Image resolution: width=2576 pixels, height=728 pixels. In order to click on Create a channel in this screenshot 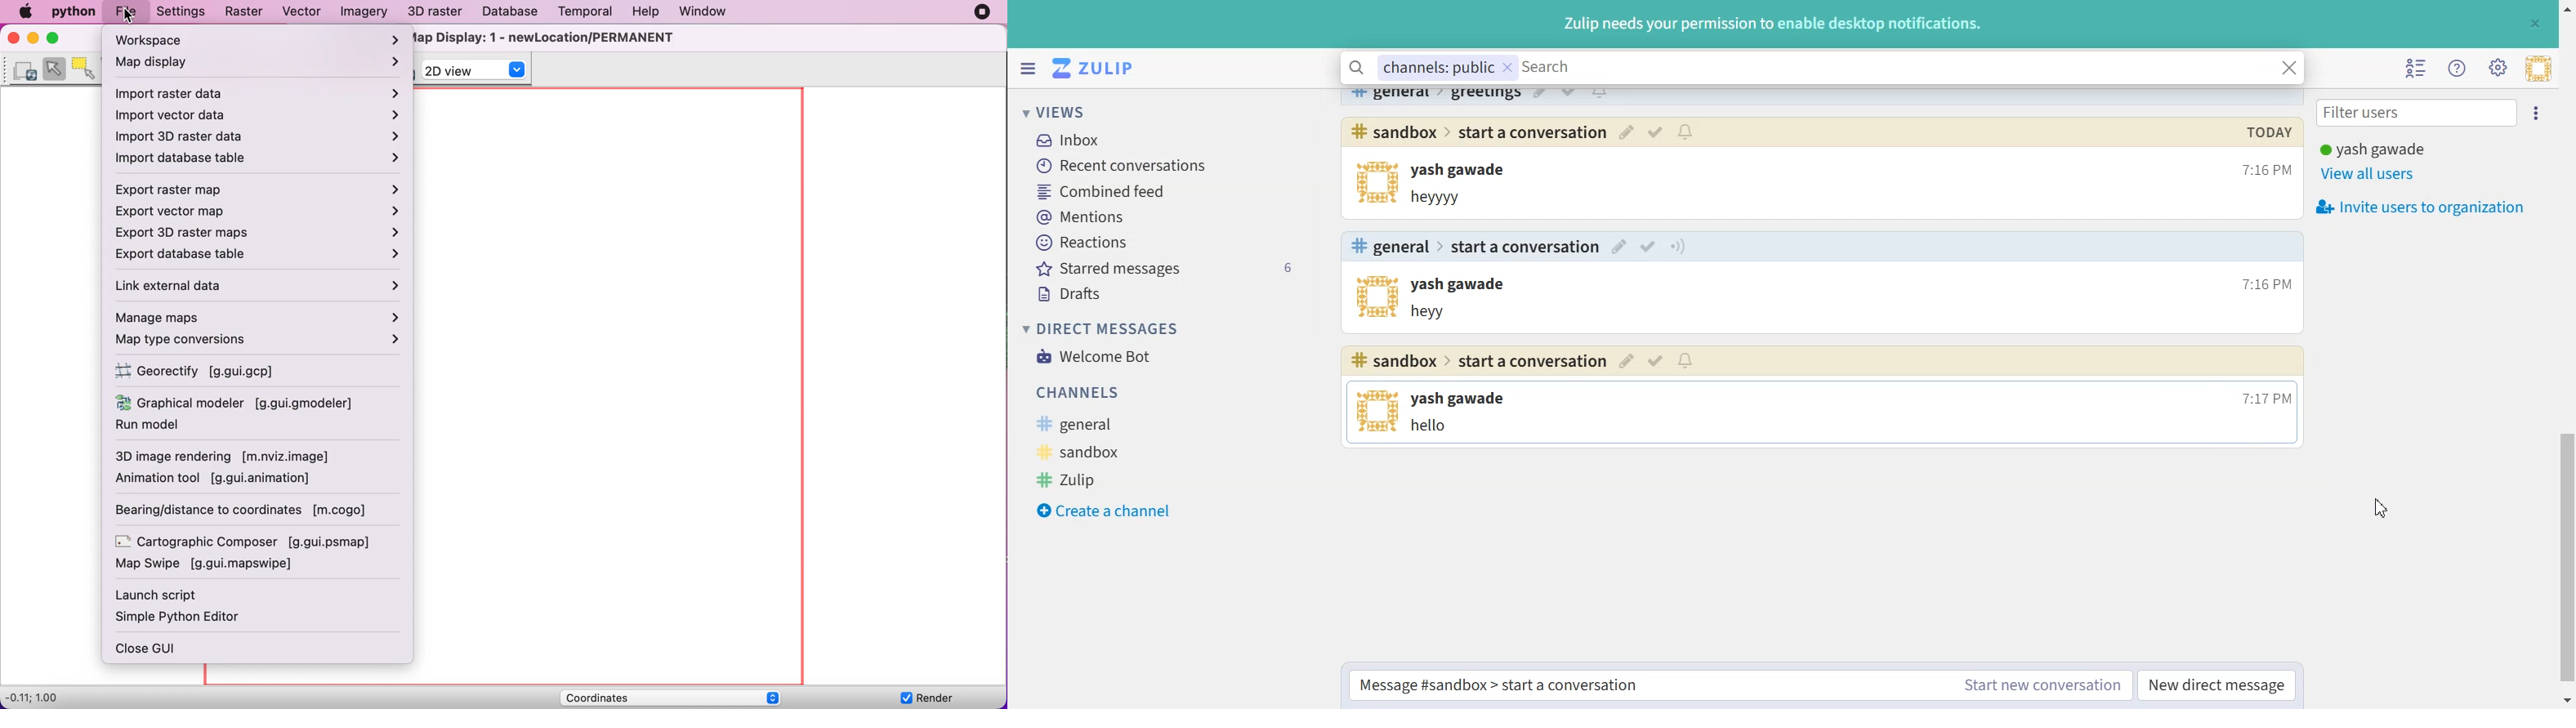, I will do `click(1105, 508)`.